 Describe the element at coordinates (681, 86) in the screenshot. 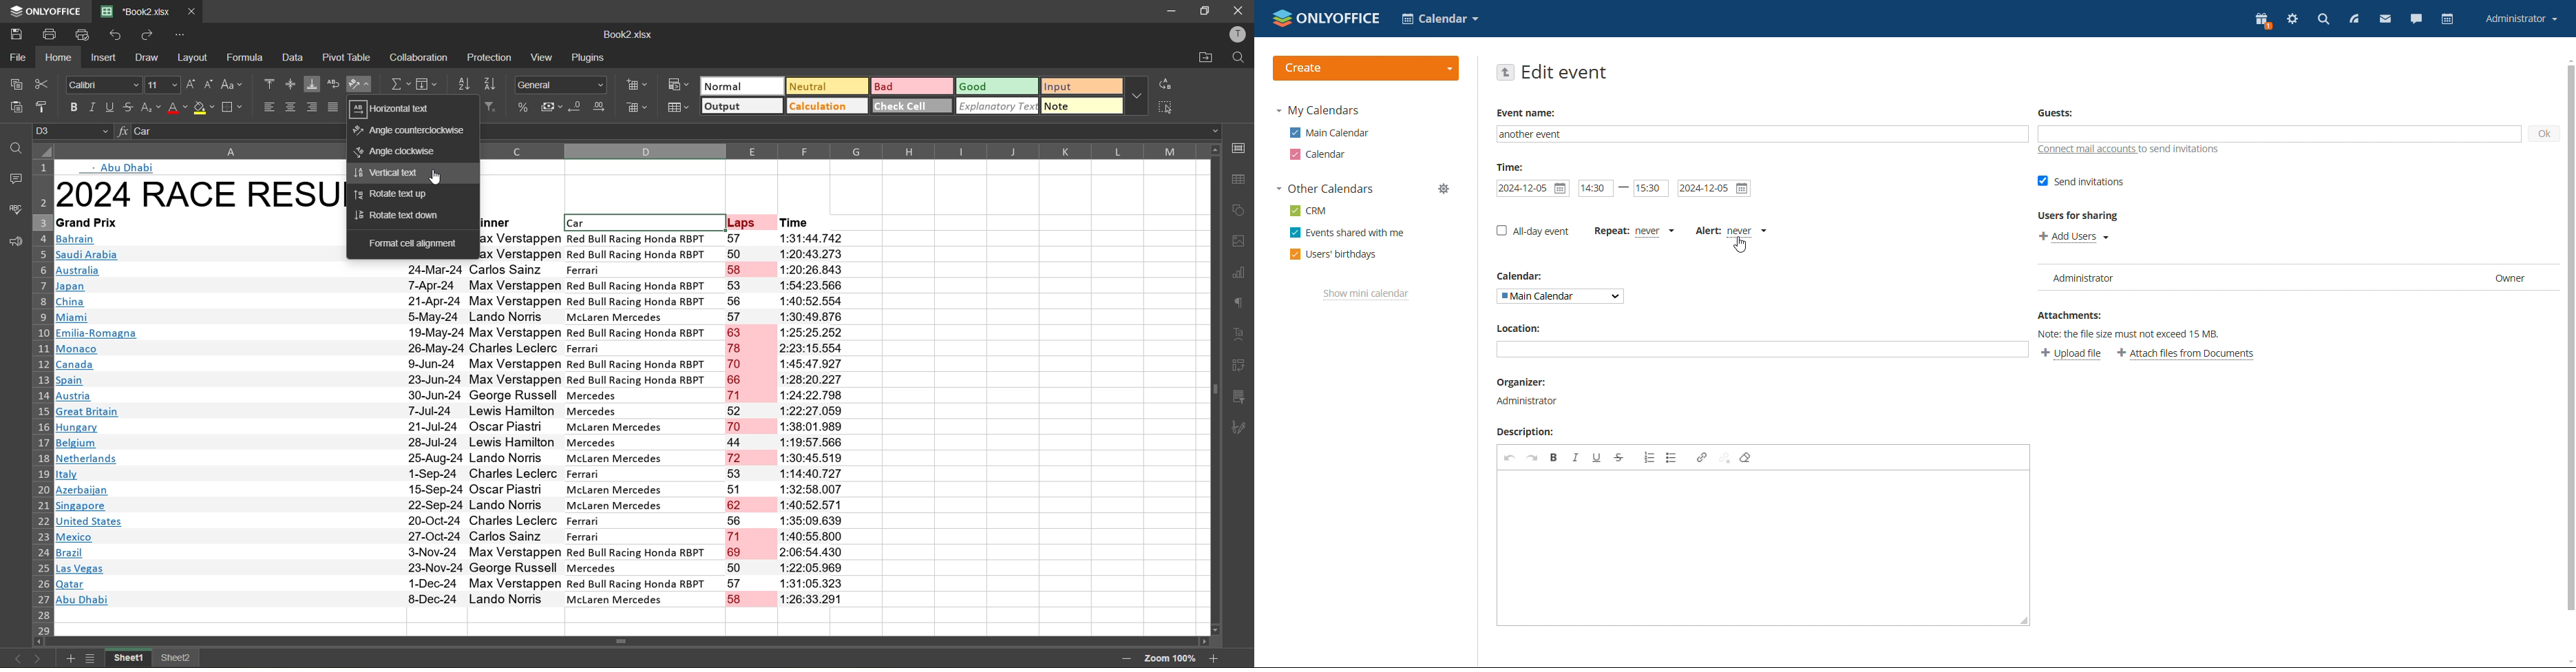

I see `conditional formatting` at that location.